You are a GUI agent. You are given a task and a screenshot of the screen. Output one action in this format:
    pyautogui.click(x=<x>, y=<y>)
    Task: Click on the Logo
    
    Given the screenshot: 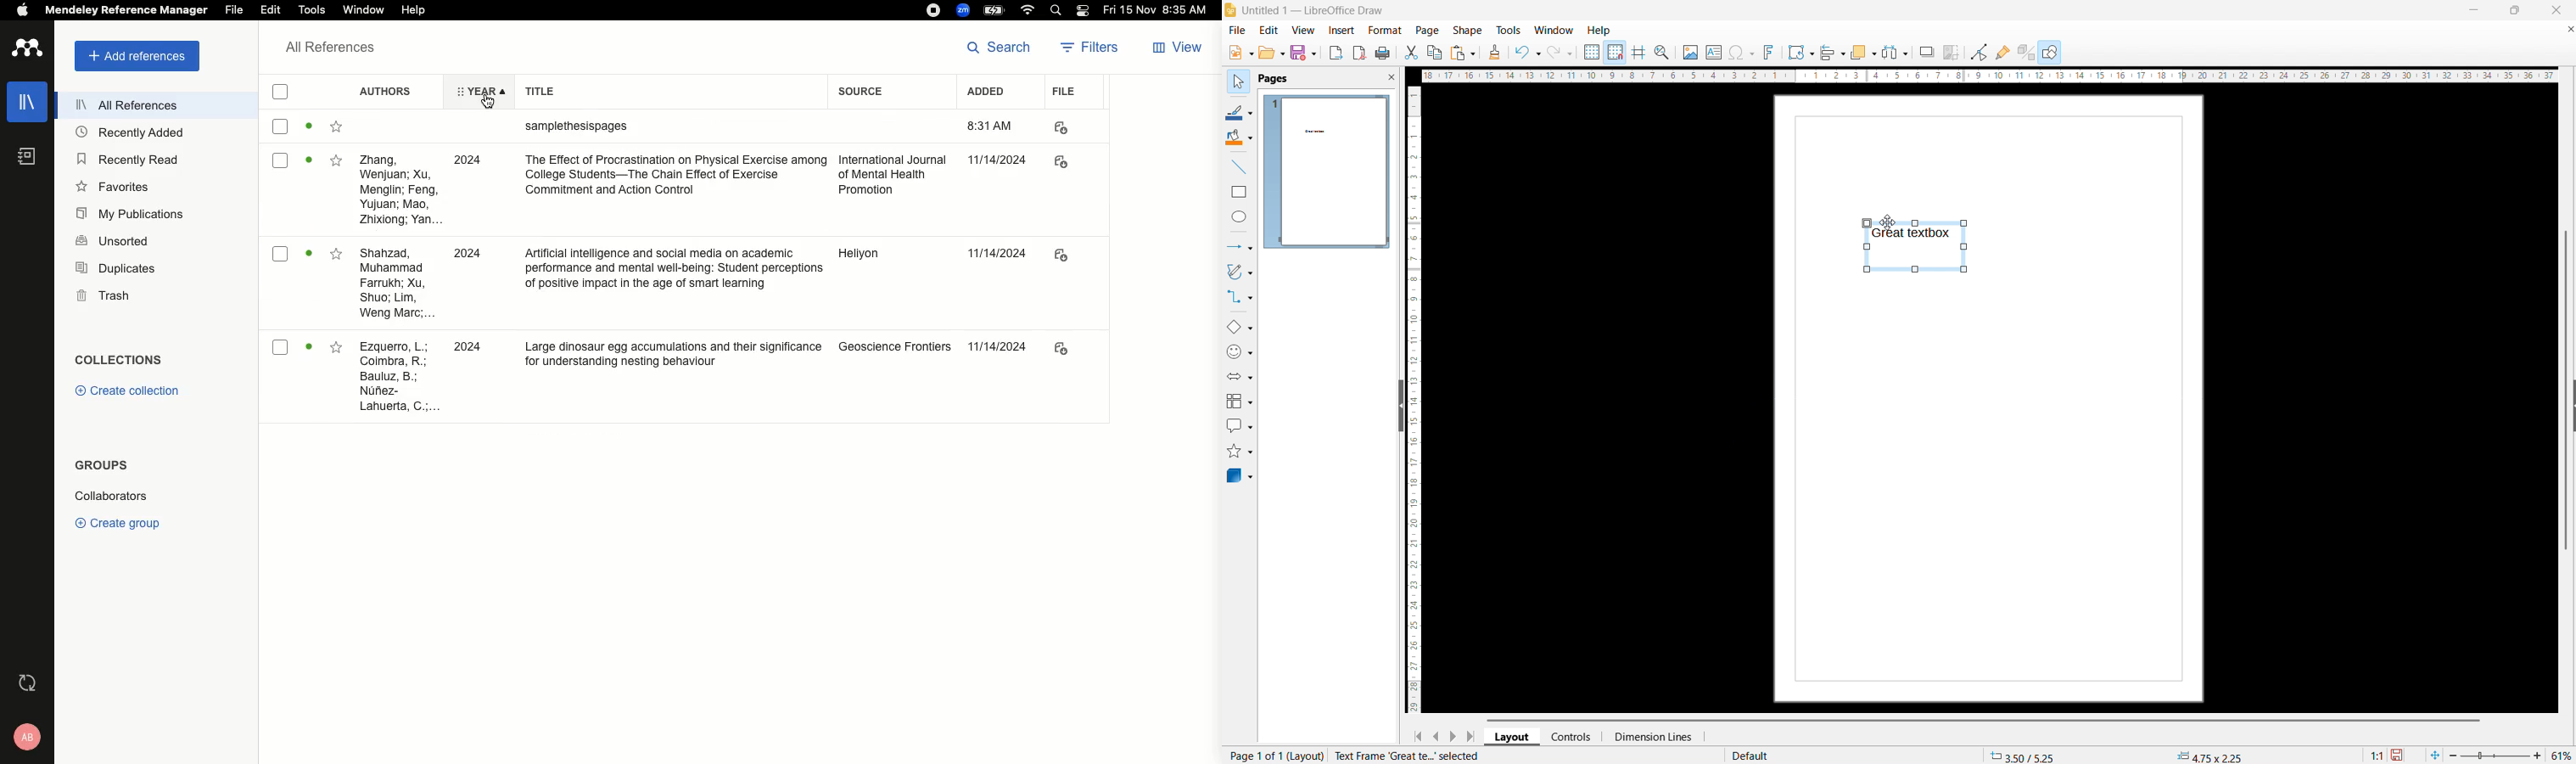 What is the action you would take?
    pyautogui.click(x=25, y=48)
    